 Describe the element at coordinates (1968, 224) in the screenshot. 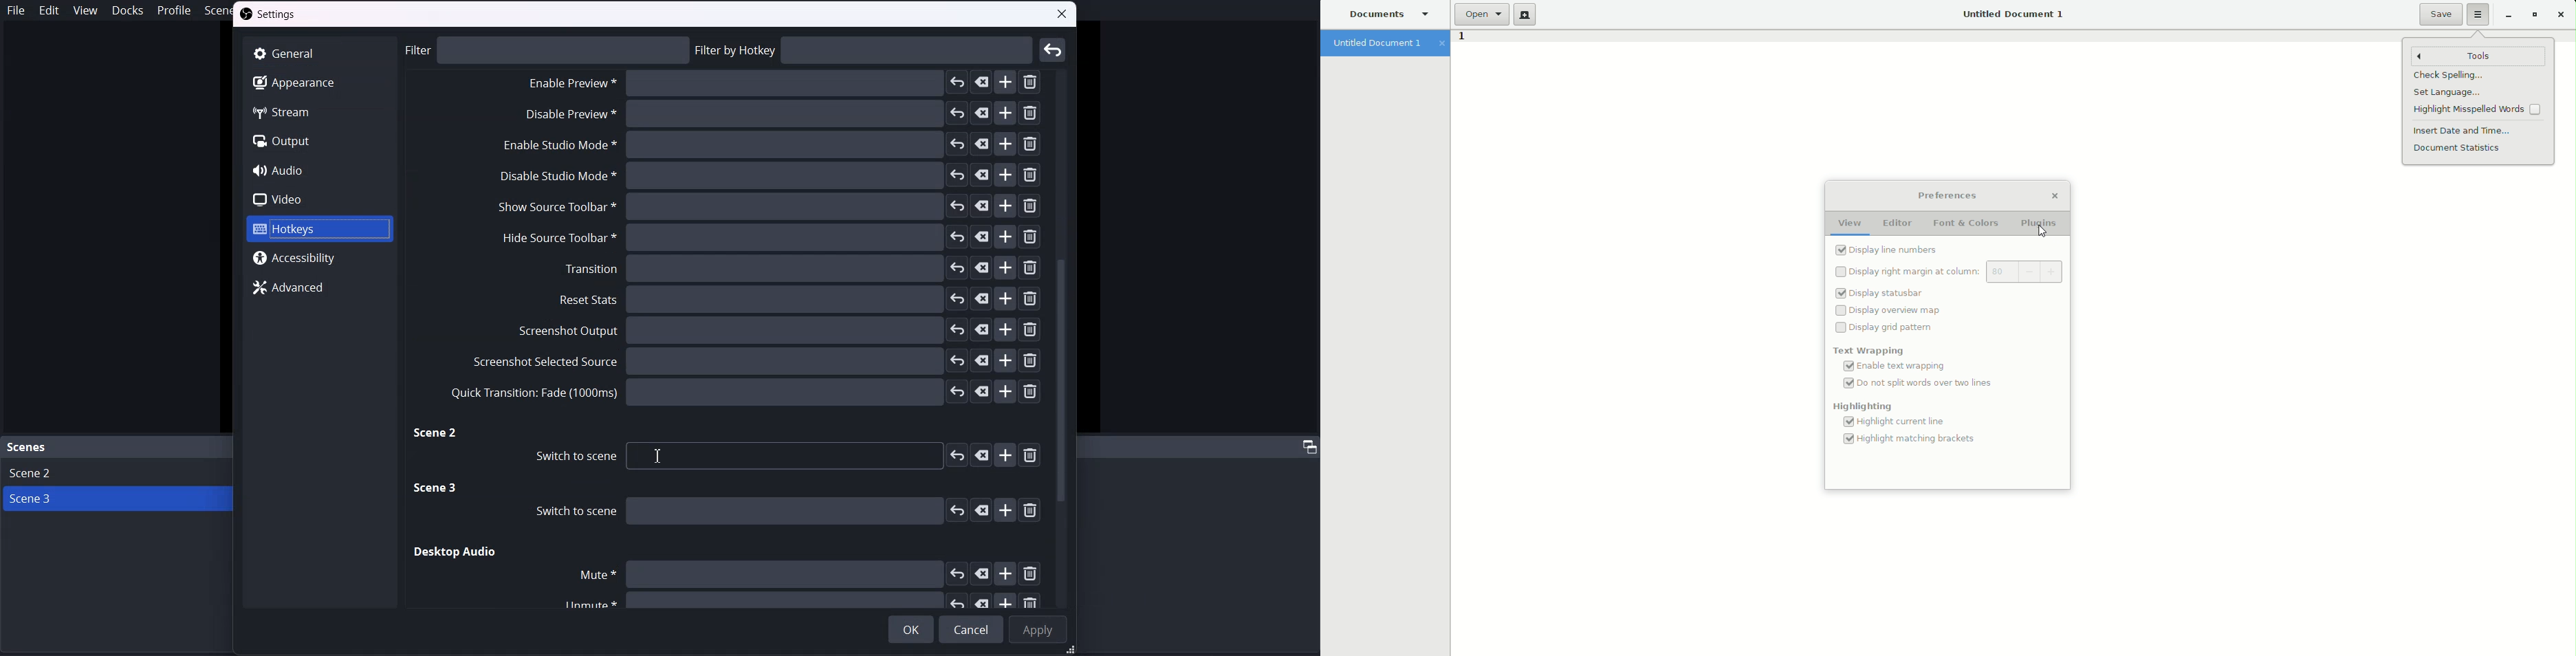

I see `Font and Colors` at that location.